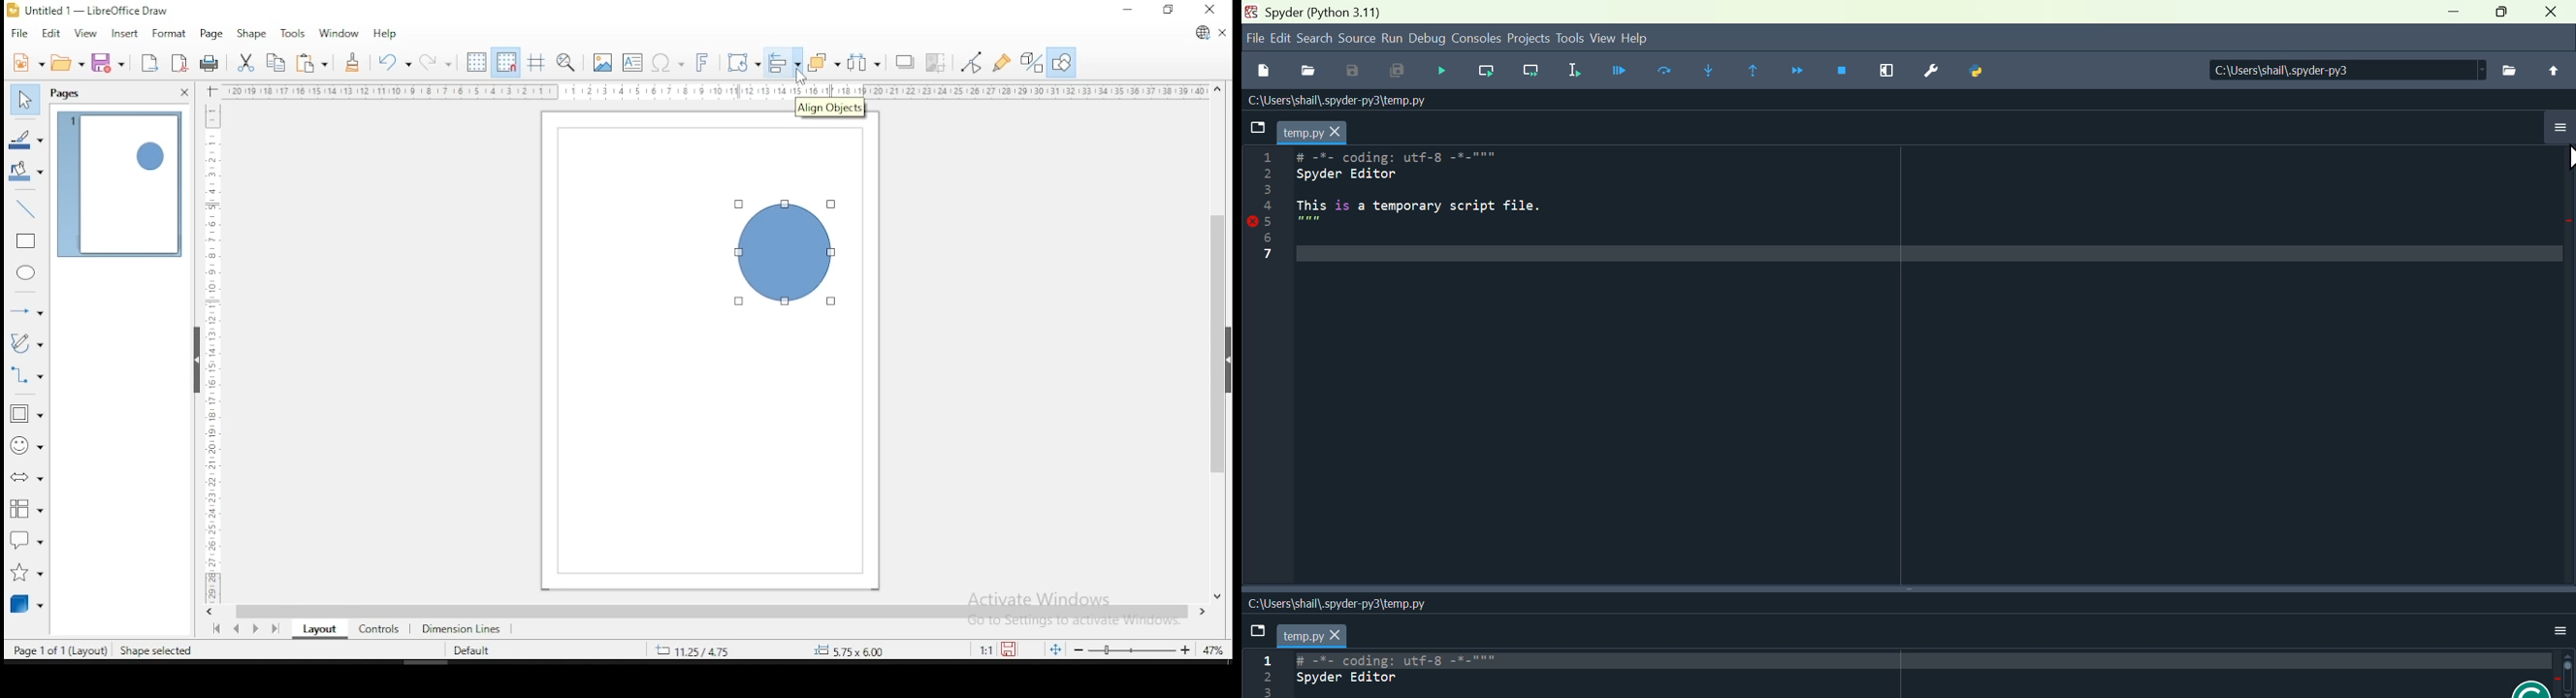  What do you see at coordinates (276, 63) in the screenshot?
I see `copy` at bounding box center [276, 63].